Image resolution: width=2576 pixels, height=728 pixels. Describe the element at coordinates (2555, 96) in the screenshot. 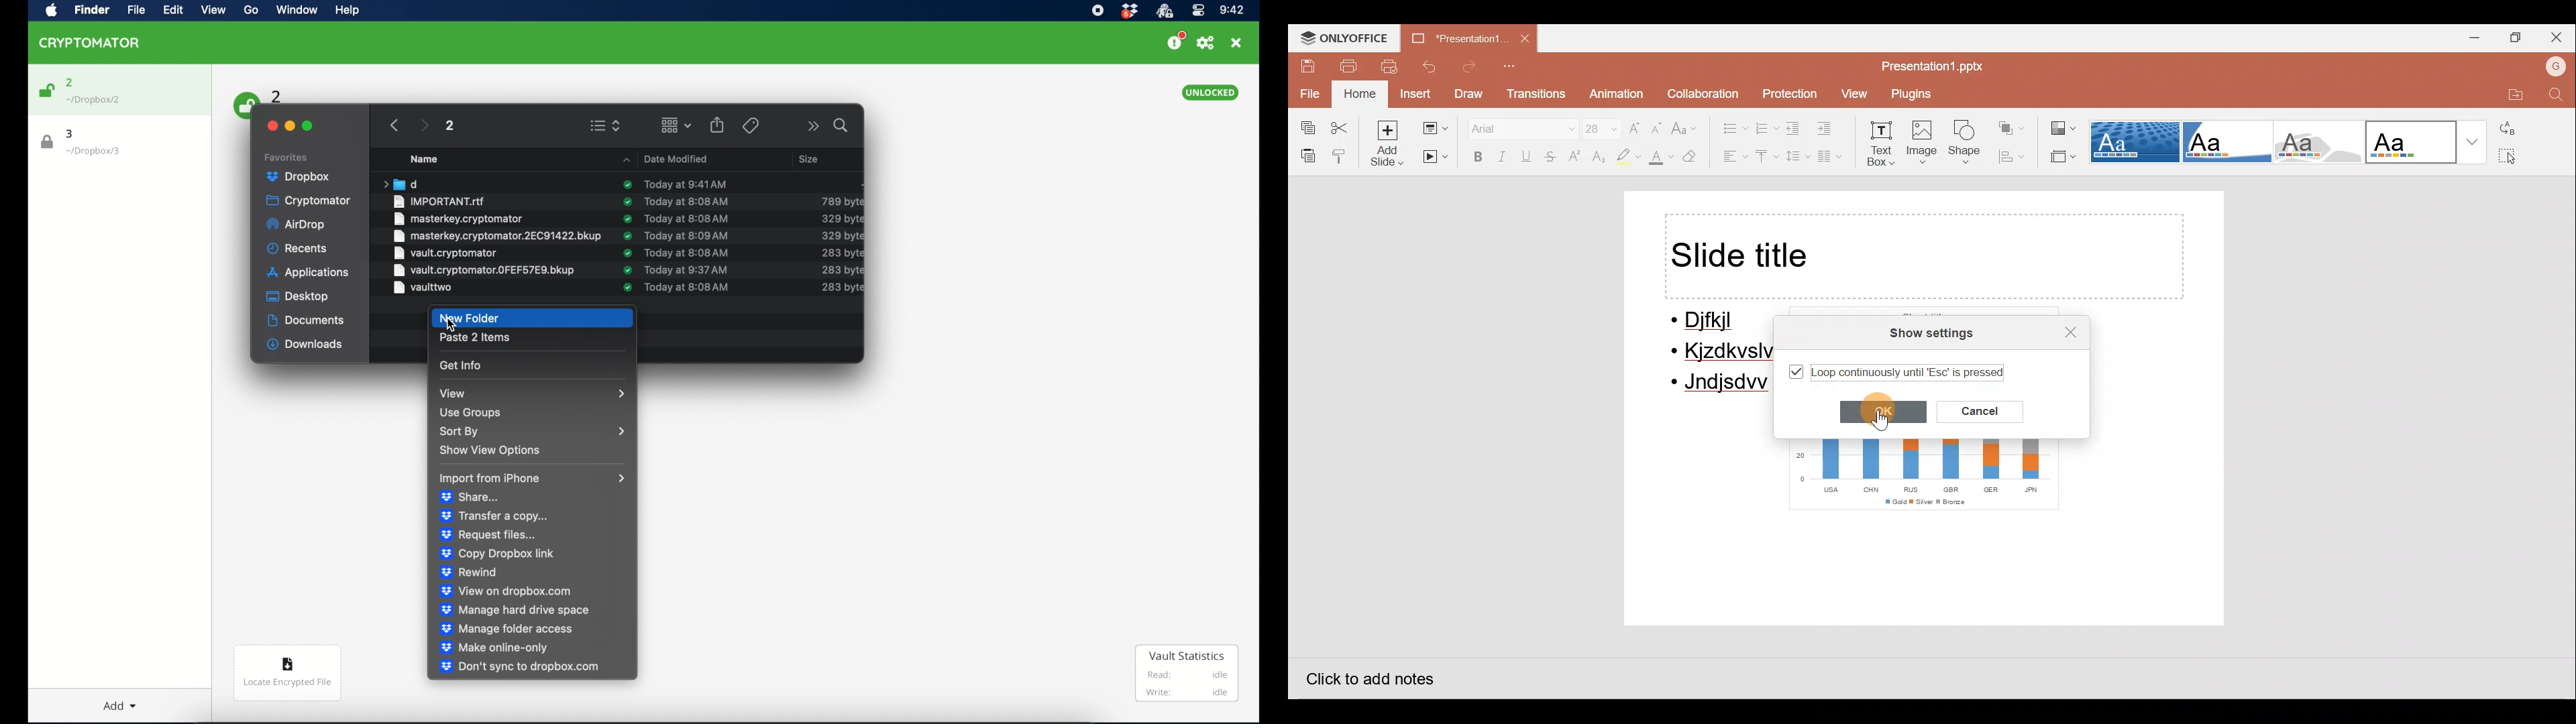

I see `Find` at that location.